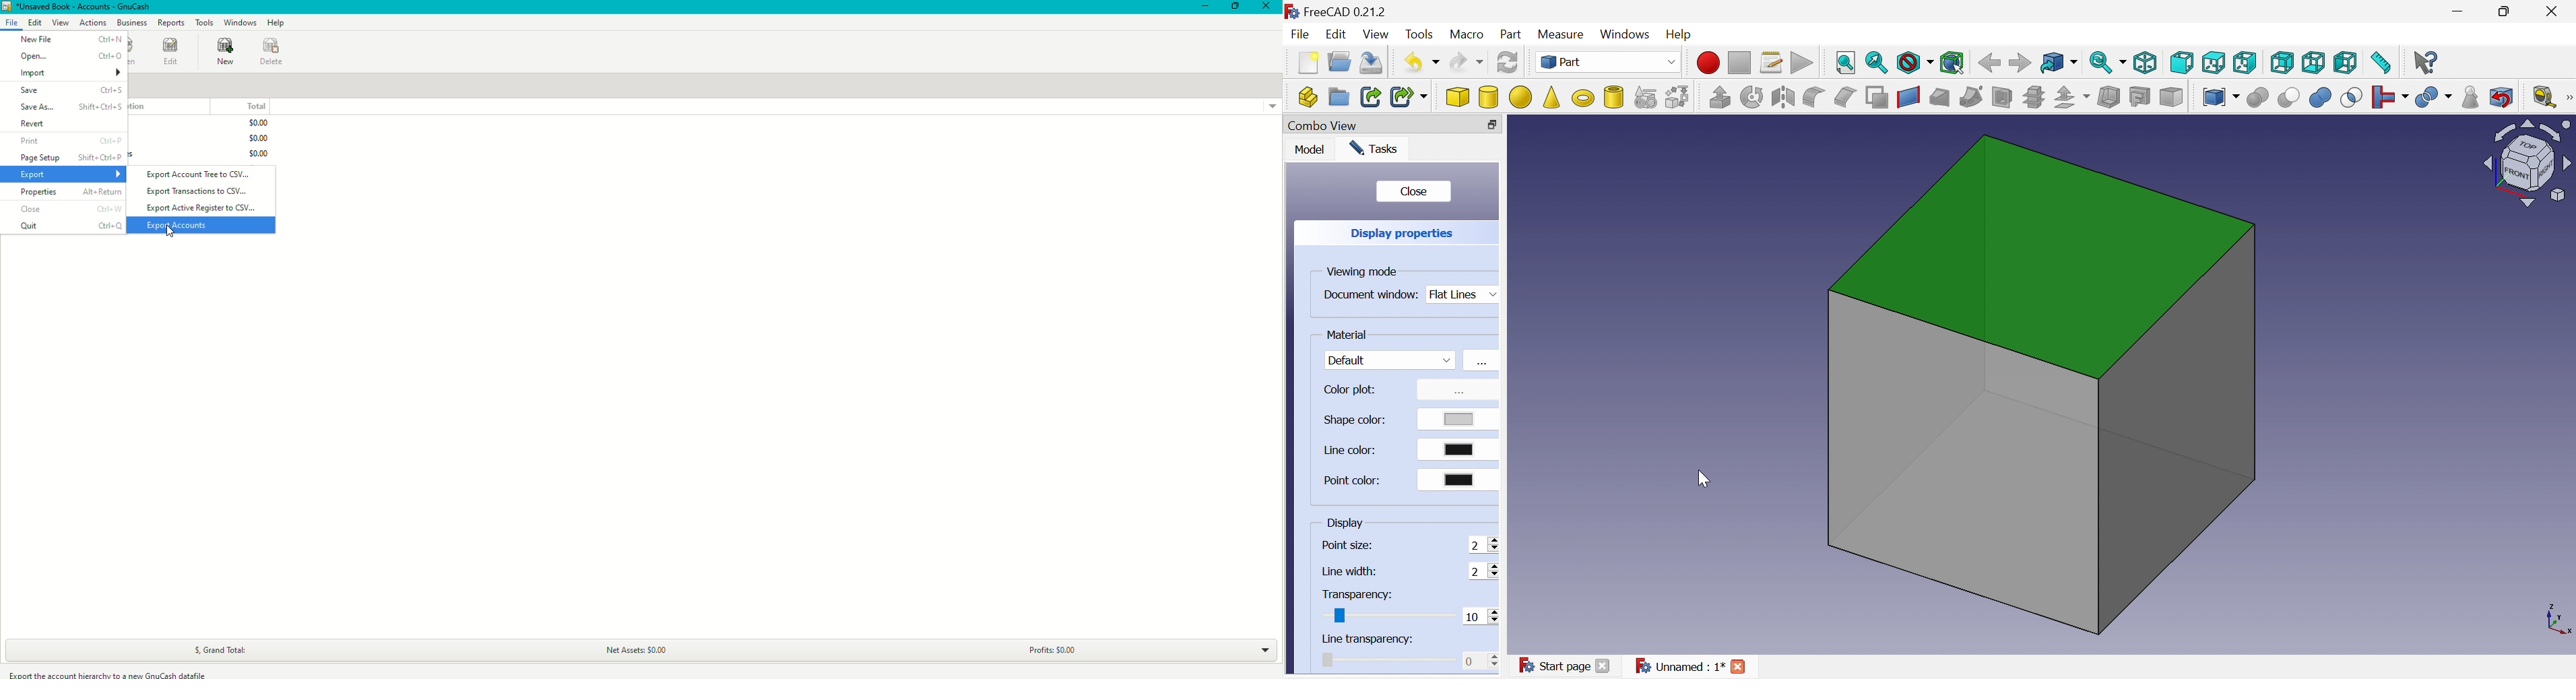 The width and height of the screenshot is (2576, 700). What do you see at coordinates (1480, 660) in the screenshot?
I see `0` at bounding box center [1480, 660].